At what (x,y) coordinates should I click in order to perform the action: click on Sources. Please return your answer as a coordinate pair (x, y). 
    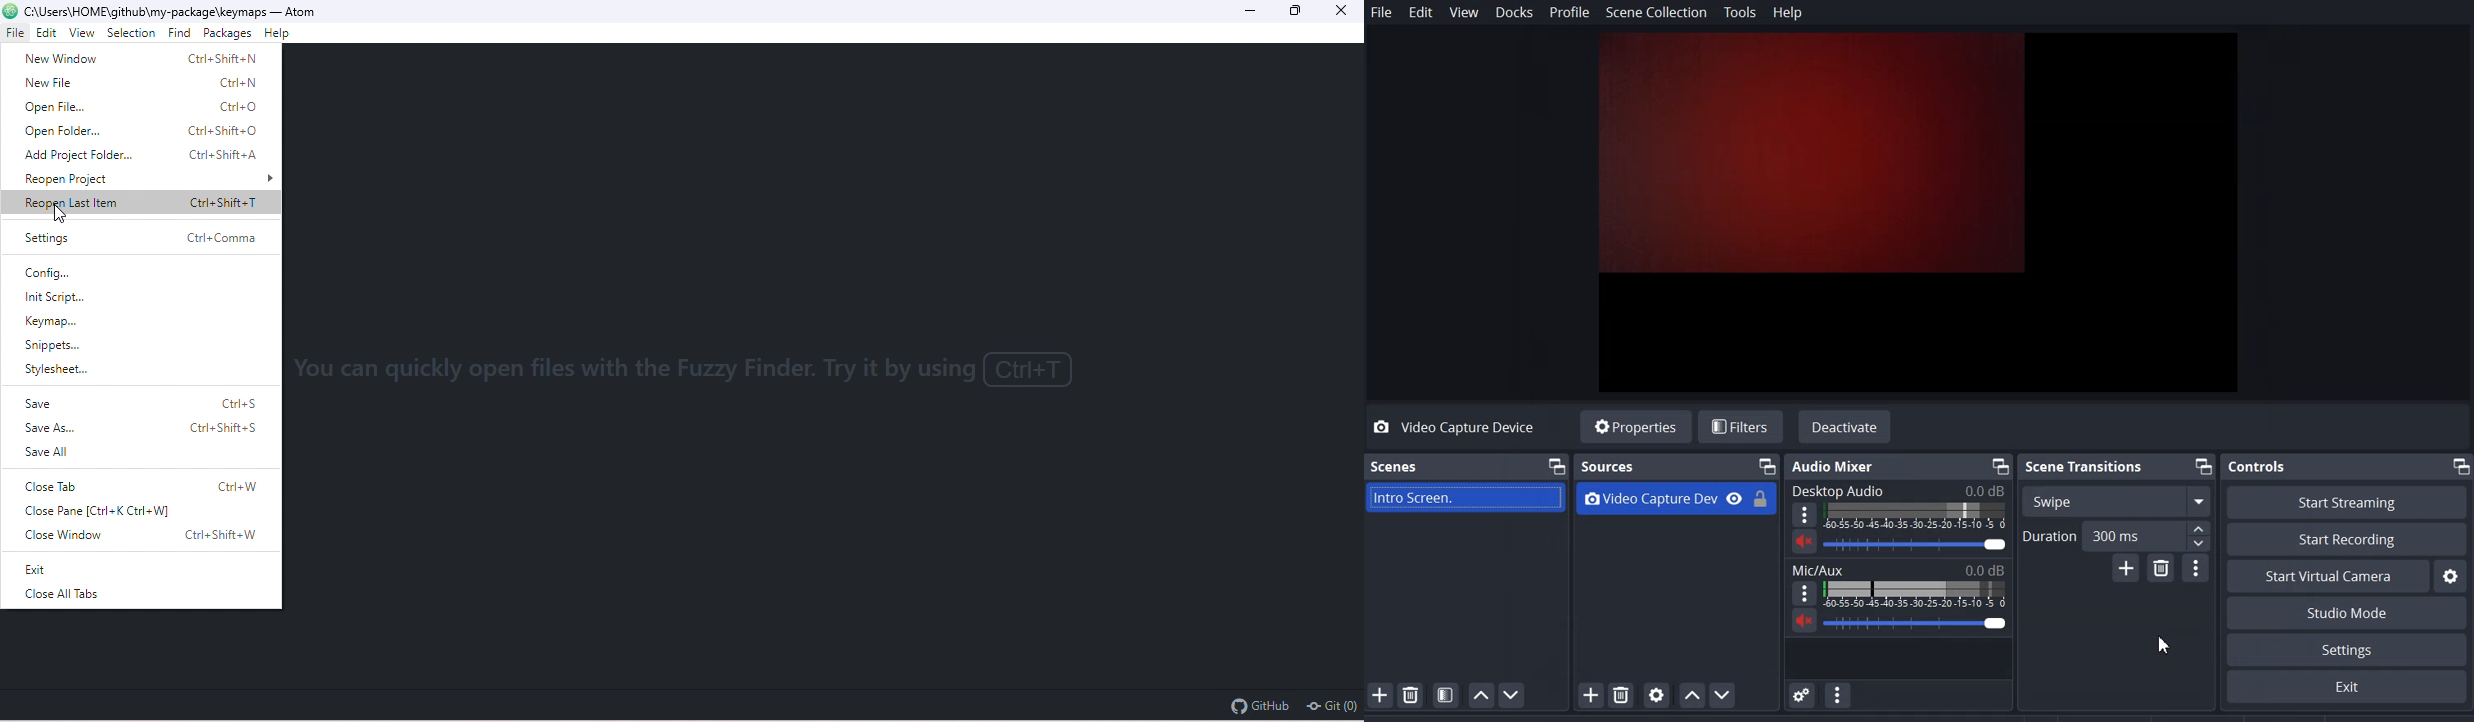
    Looking at the image, I should click on (1608, 464).